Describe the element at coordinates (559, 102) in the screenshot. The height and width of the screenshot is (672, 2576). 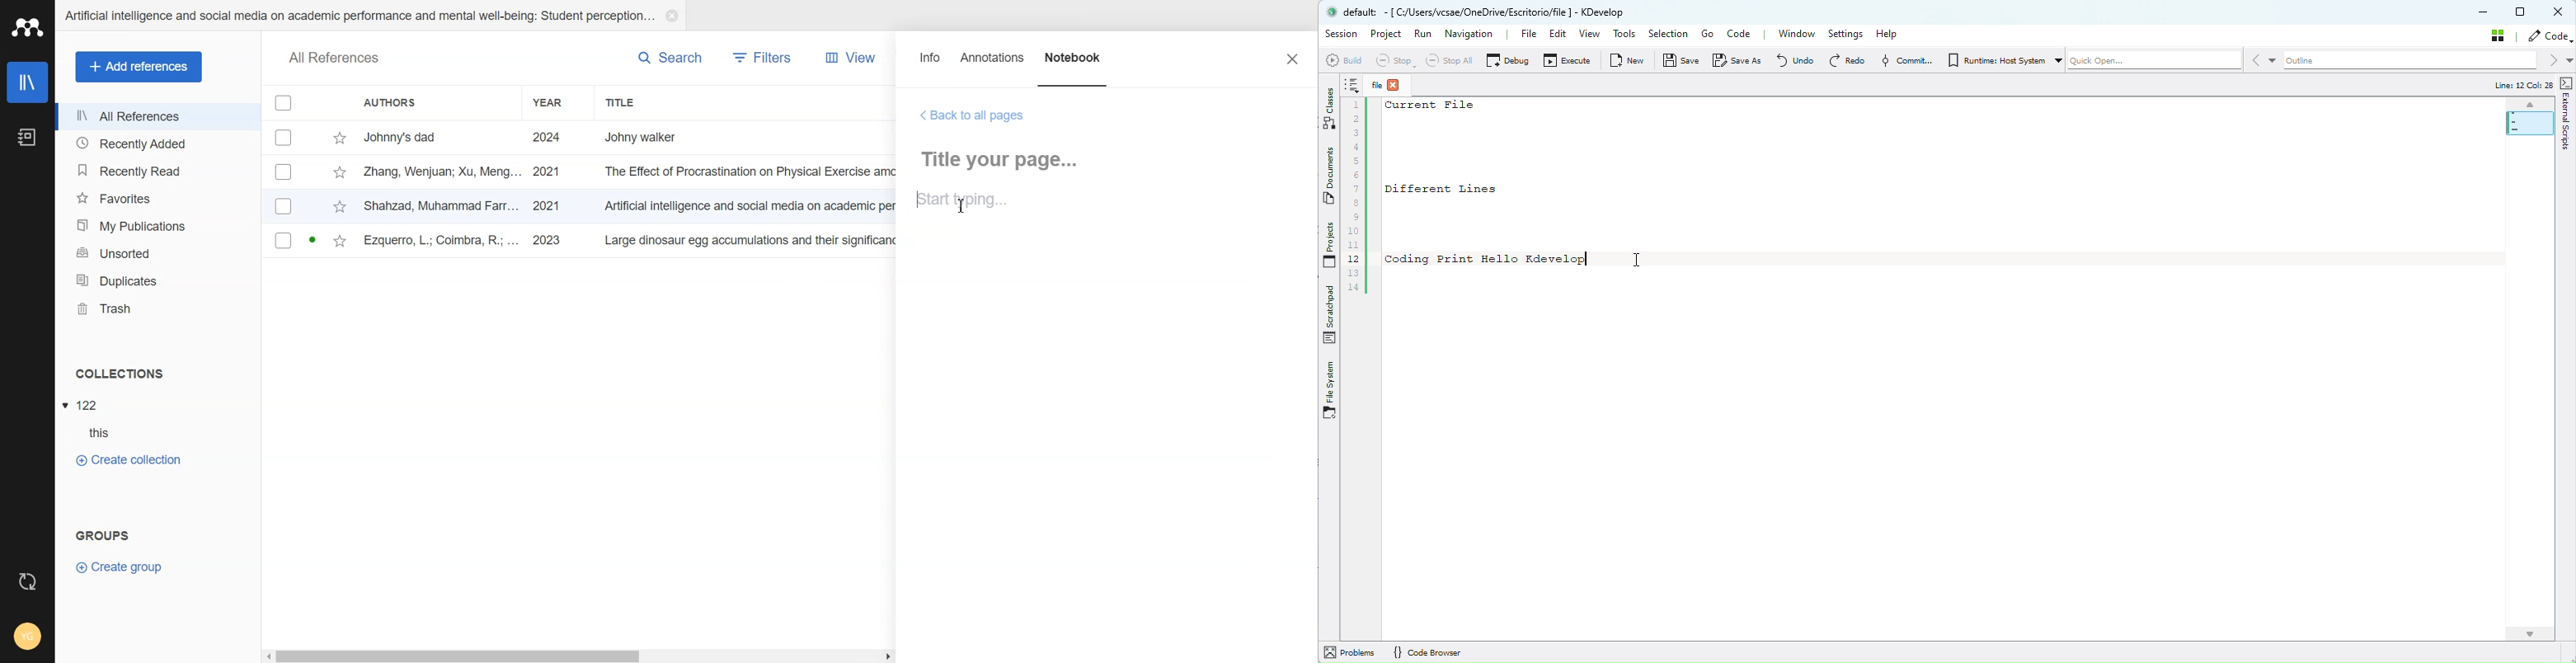
I see `Year` at that location.